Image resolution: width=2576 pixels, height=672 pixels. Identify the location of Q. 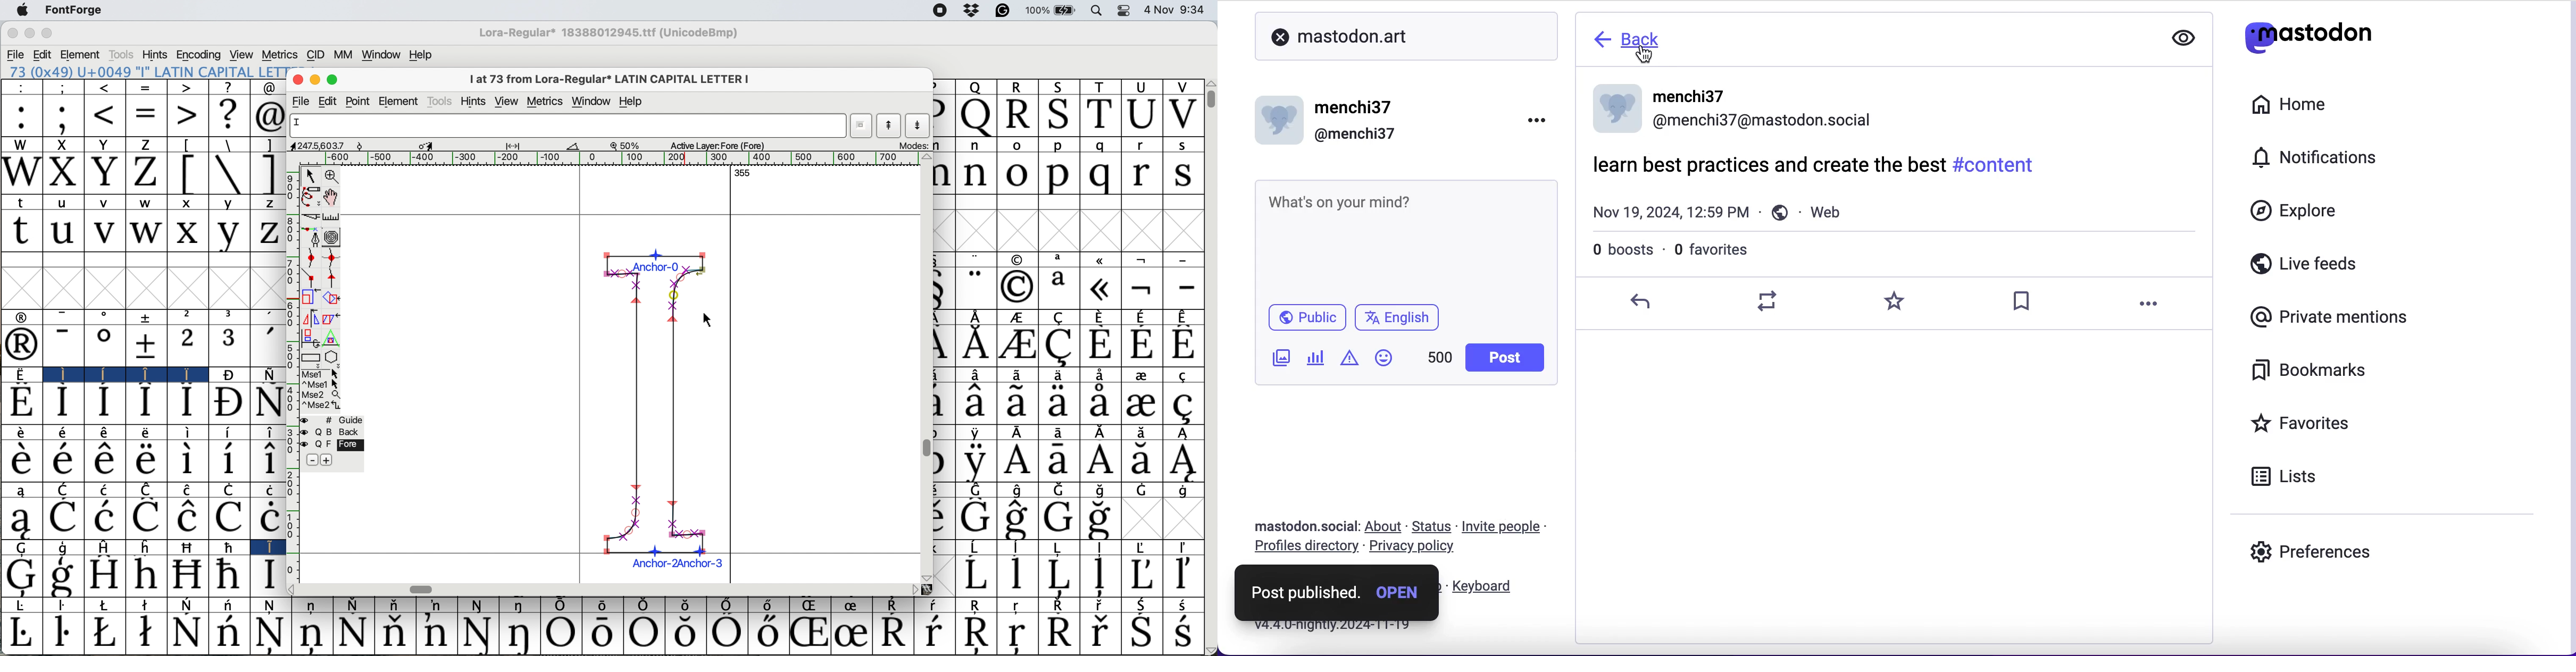
(977, 117).